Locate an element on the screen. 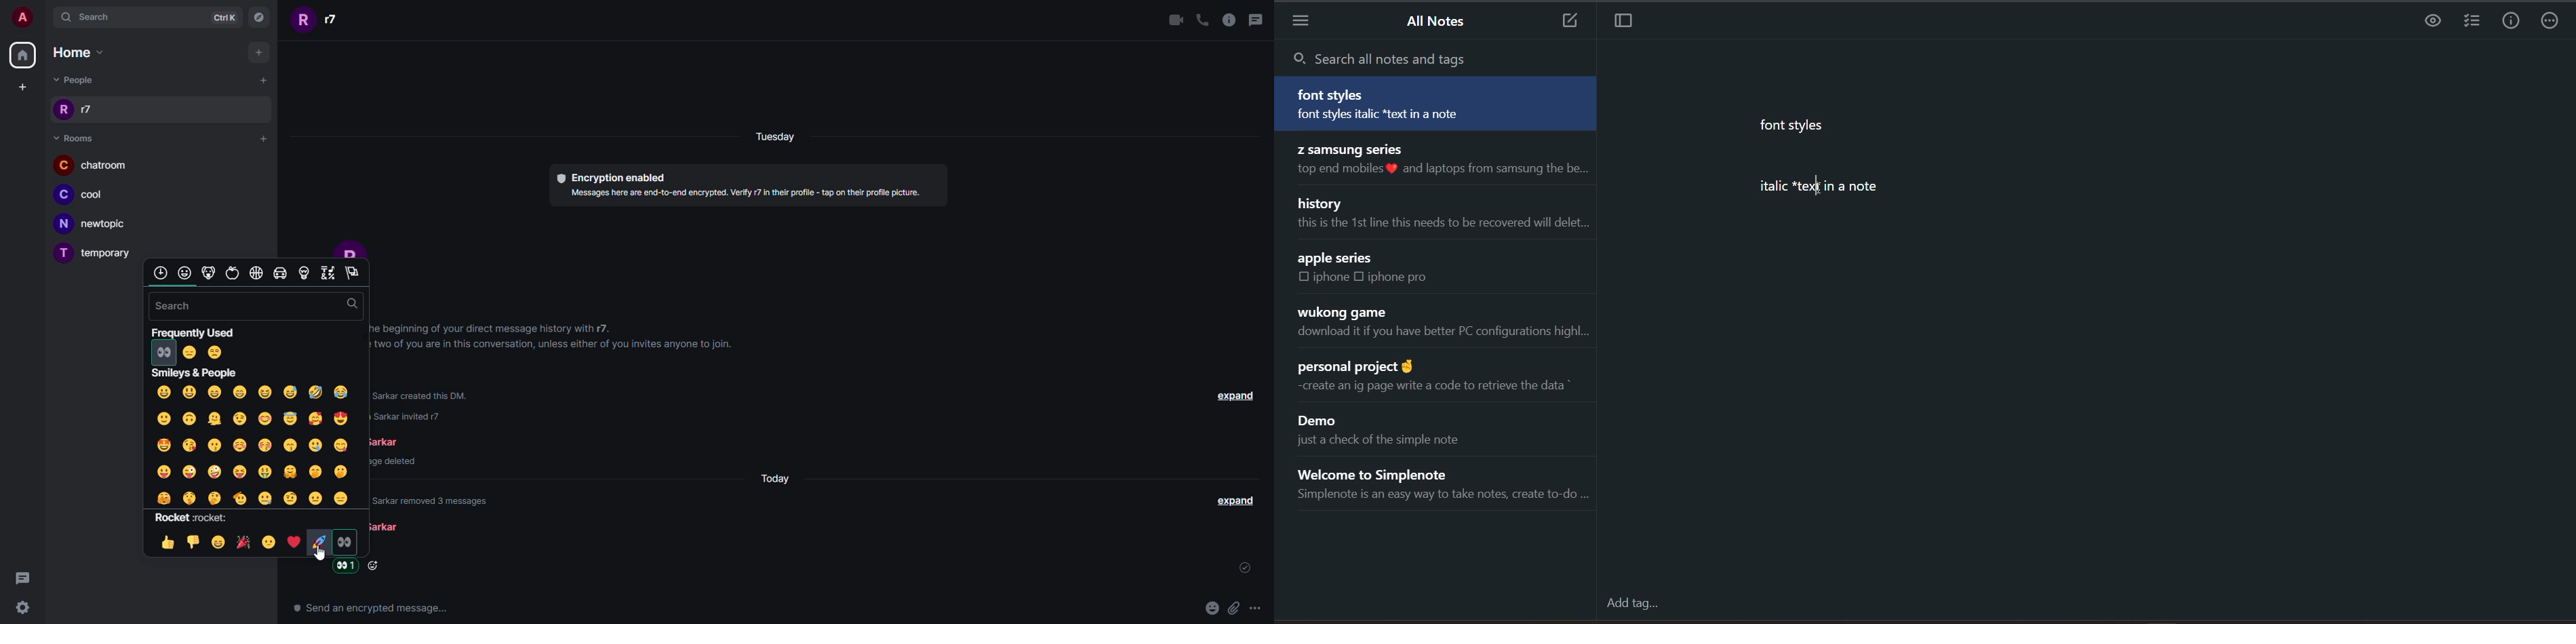 The image size is (2576, 644). emoji is located at coordinates (167, 544).